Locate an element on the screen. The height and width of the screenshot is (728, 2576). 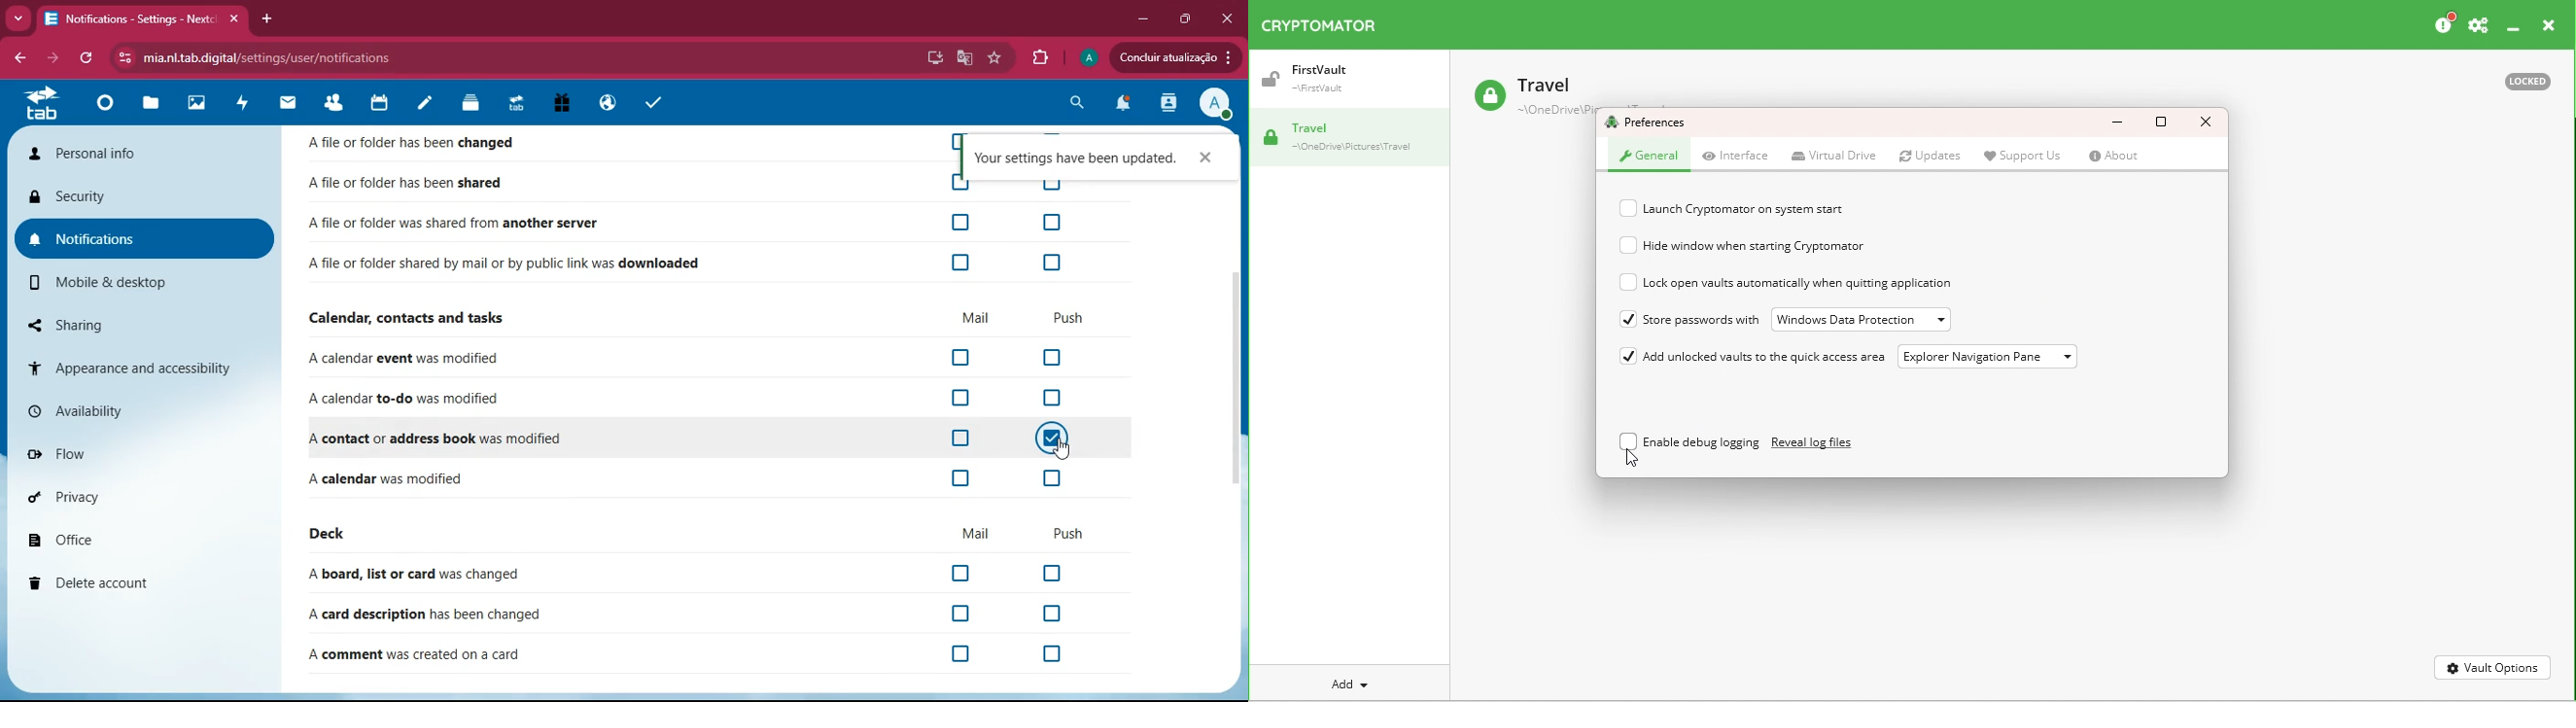
activity is located at coordinates (1164, 104).